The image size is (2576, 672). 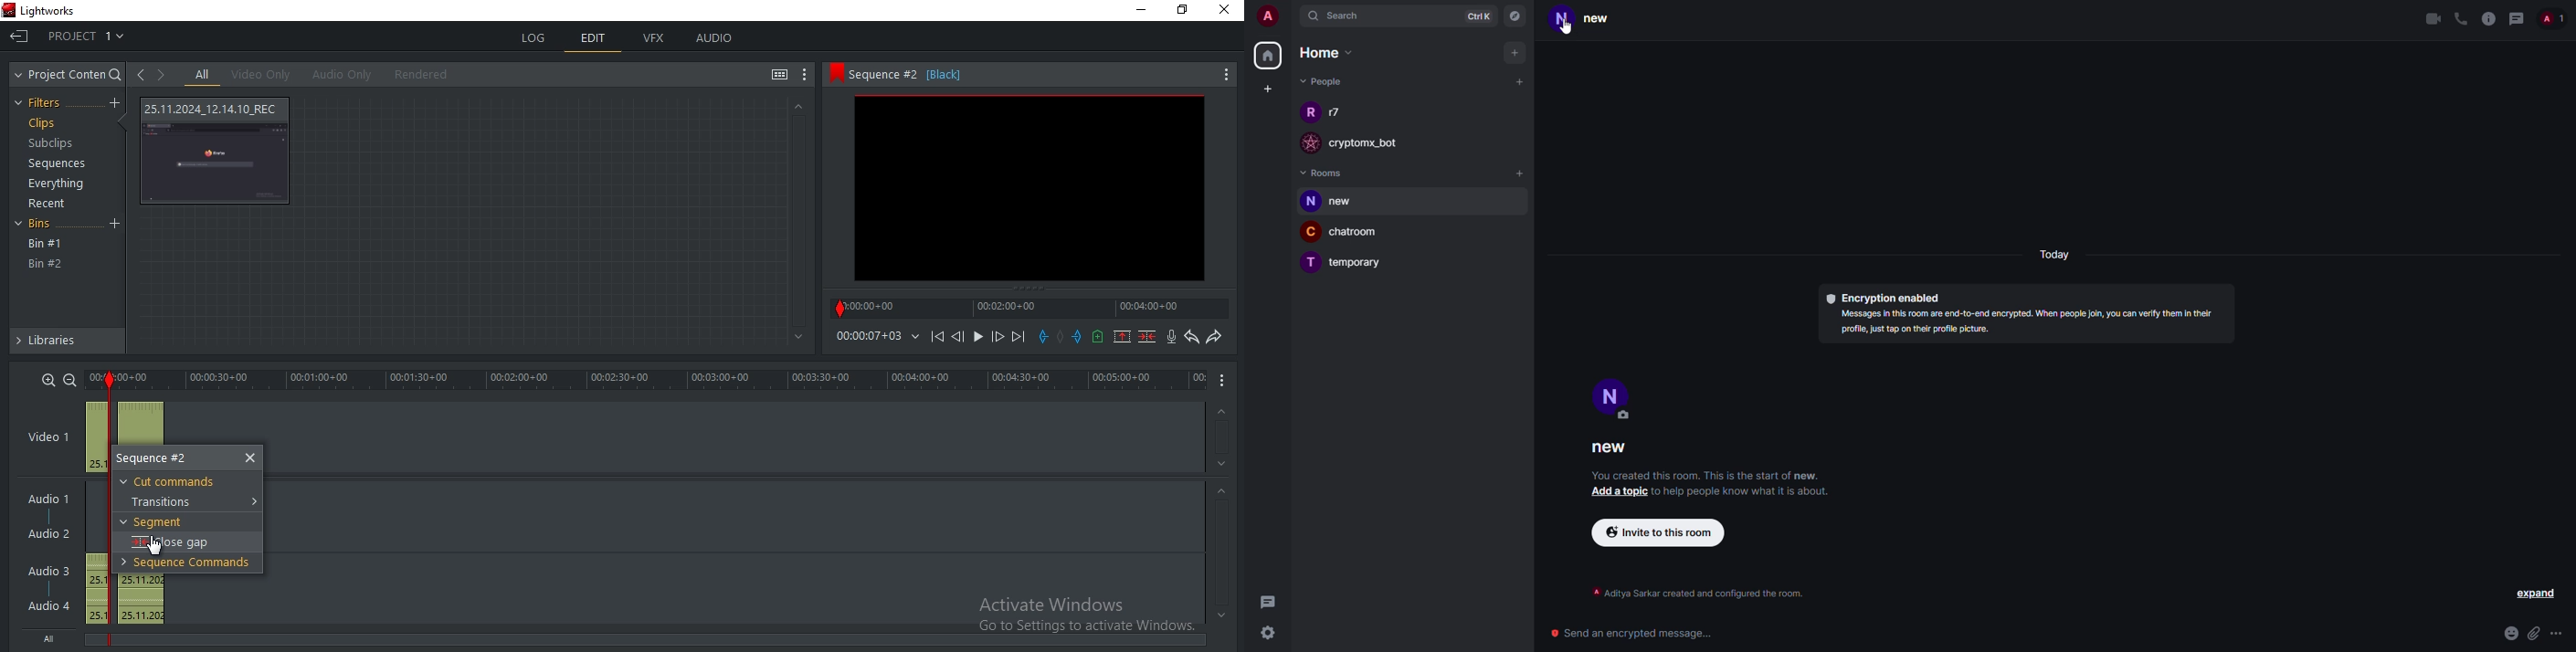 I want to click on profile image, so click(x=1307, y=264).